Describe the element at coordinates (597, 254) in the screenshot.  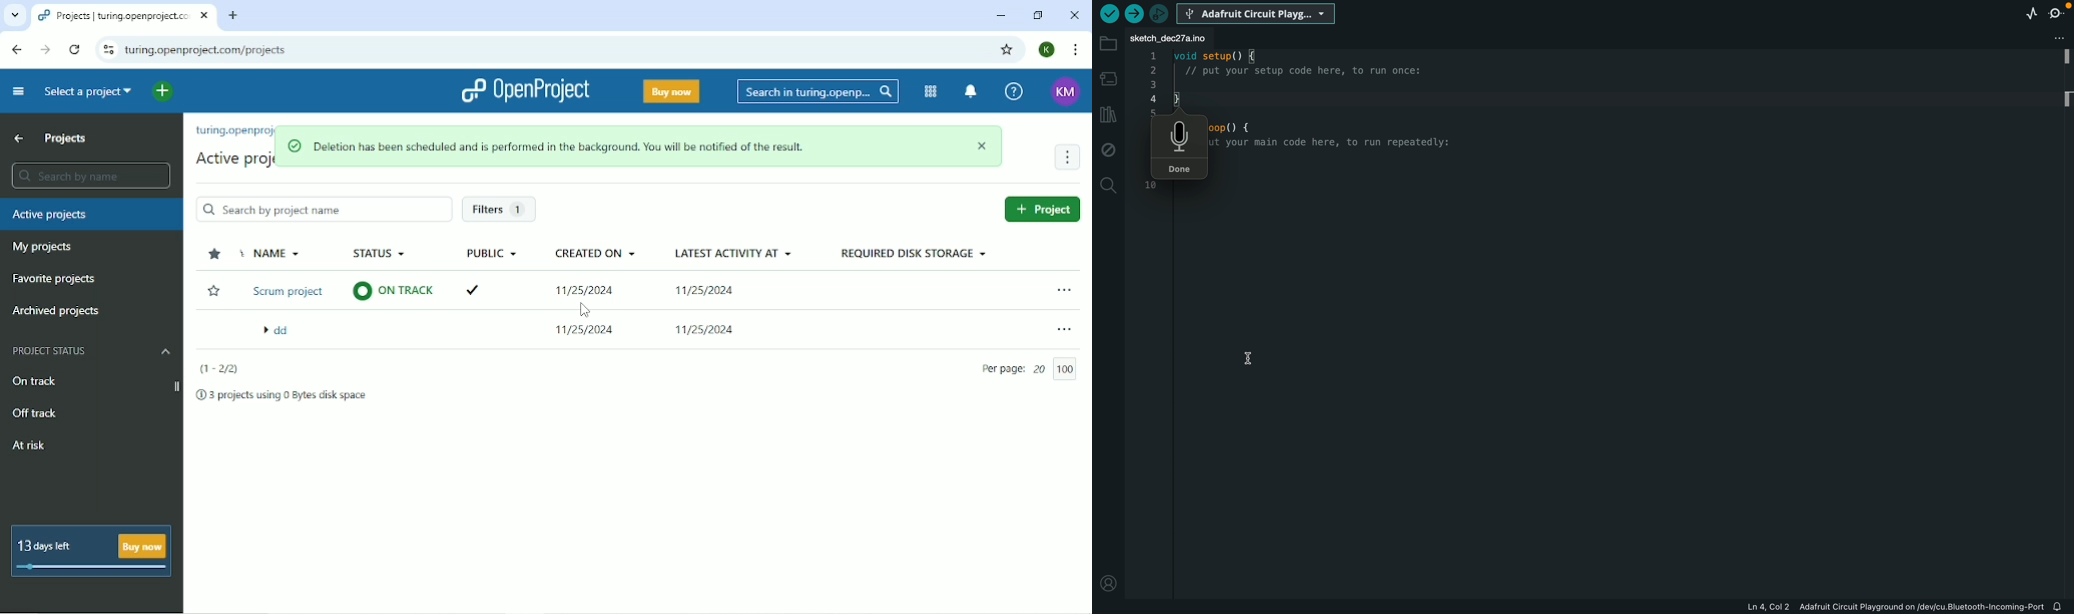
I see `Created on` at that location.